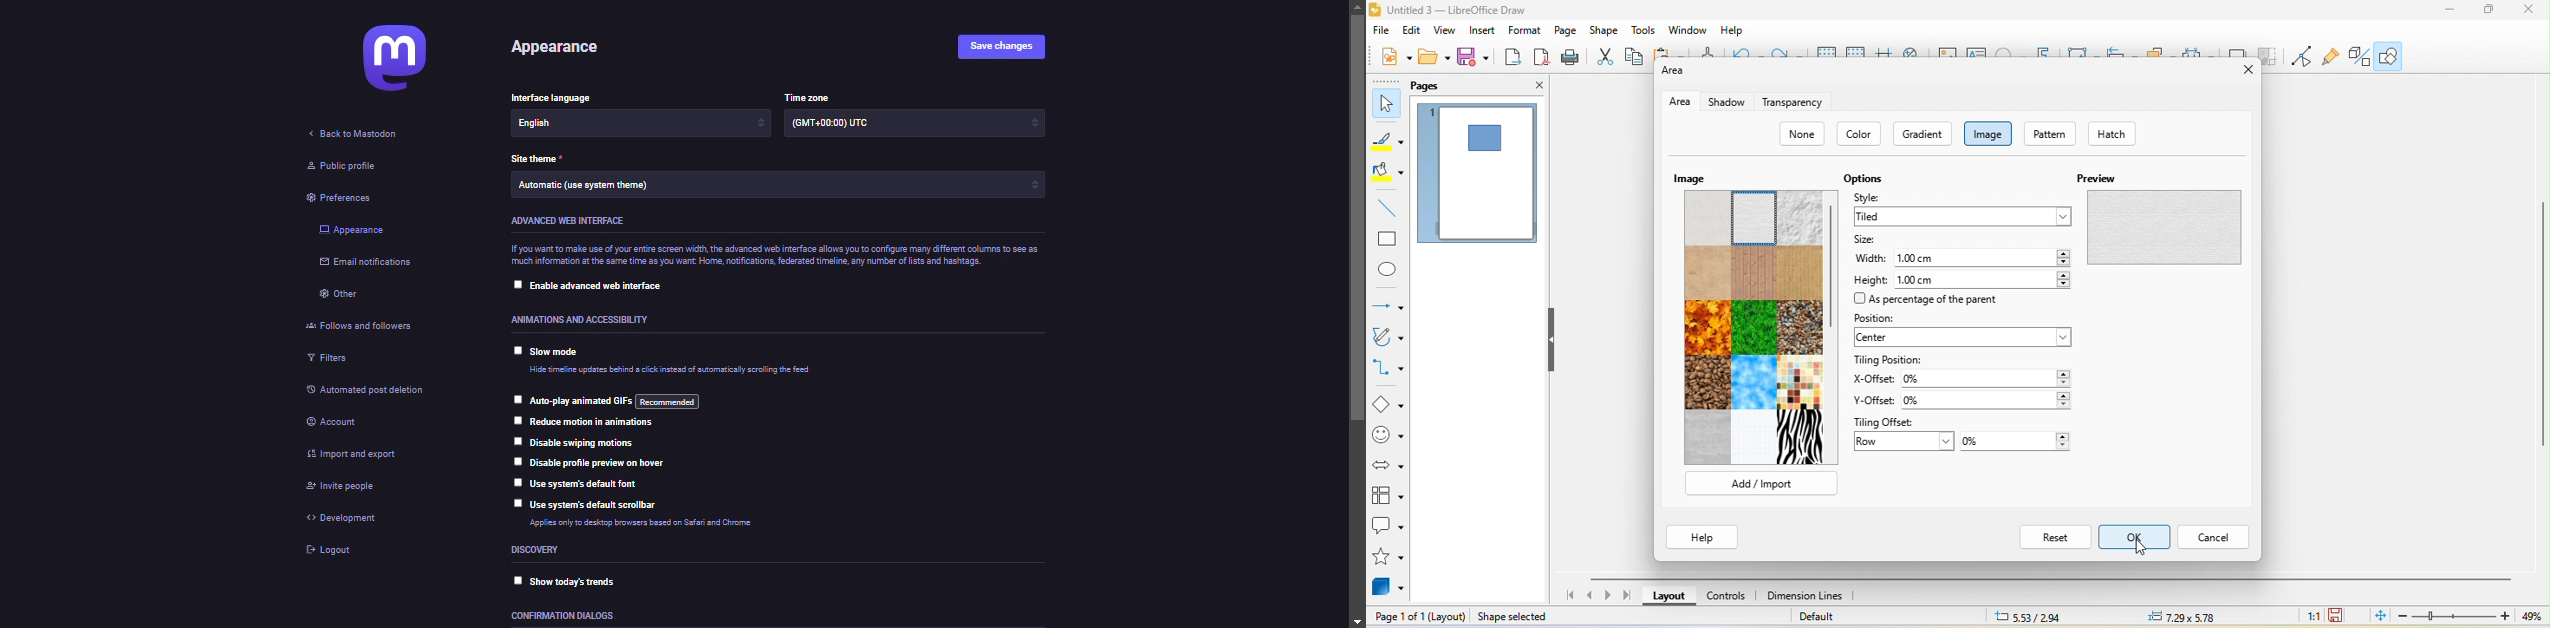  What do you see at coordinates (1418, 618) in the screenshot?
I see `page 1 of 1` at bounding box center [1418, 618].